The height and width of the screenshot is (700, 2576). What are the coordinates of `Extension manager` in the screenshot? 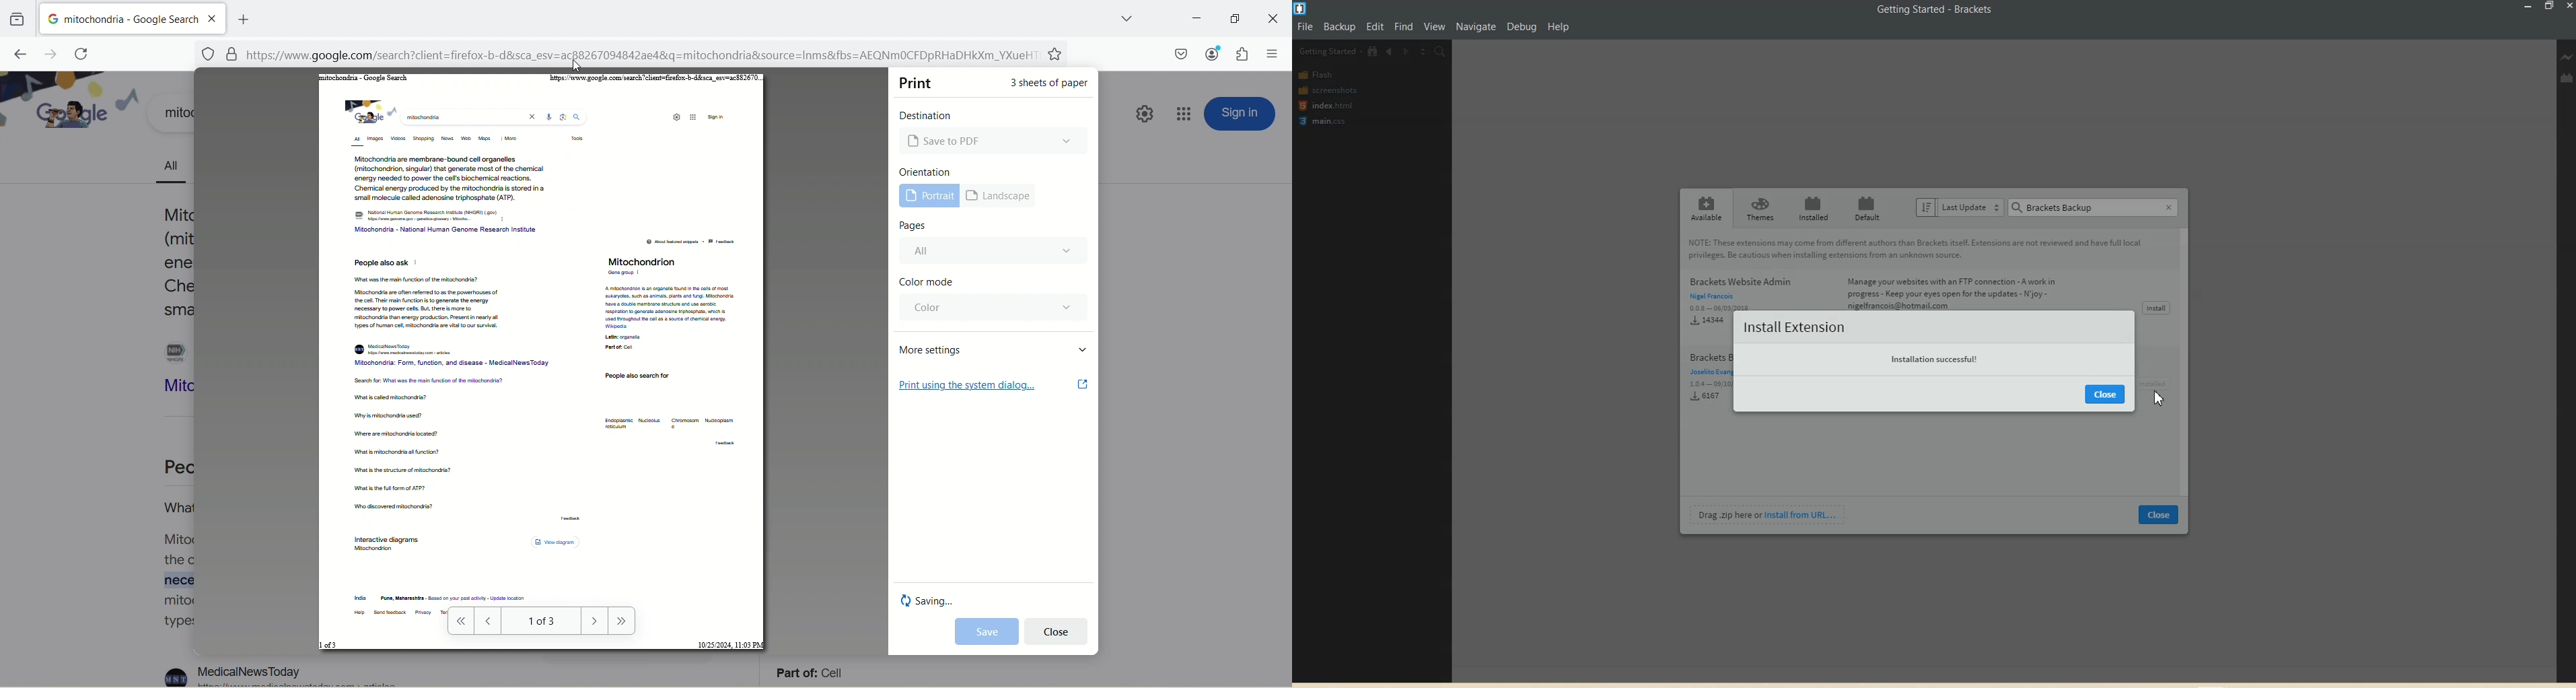 It's located at (2568, 78).